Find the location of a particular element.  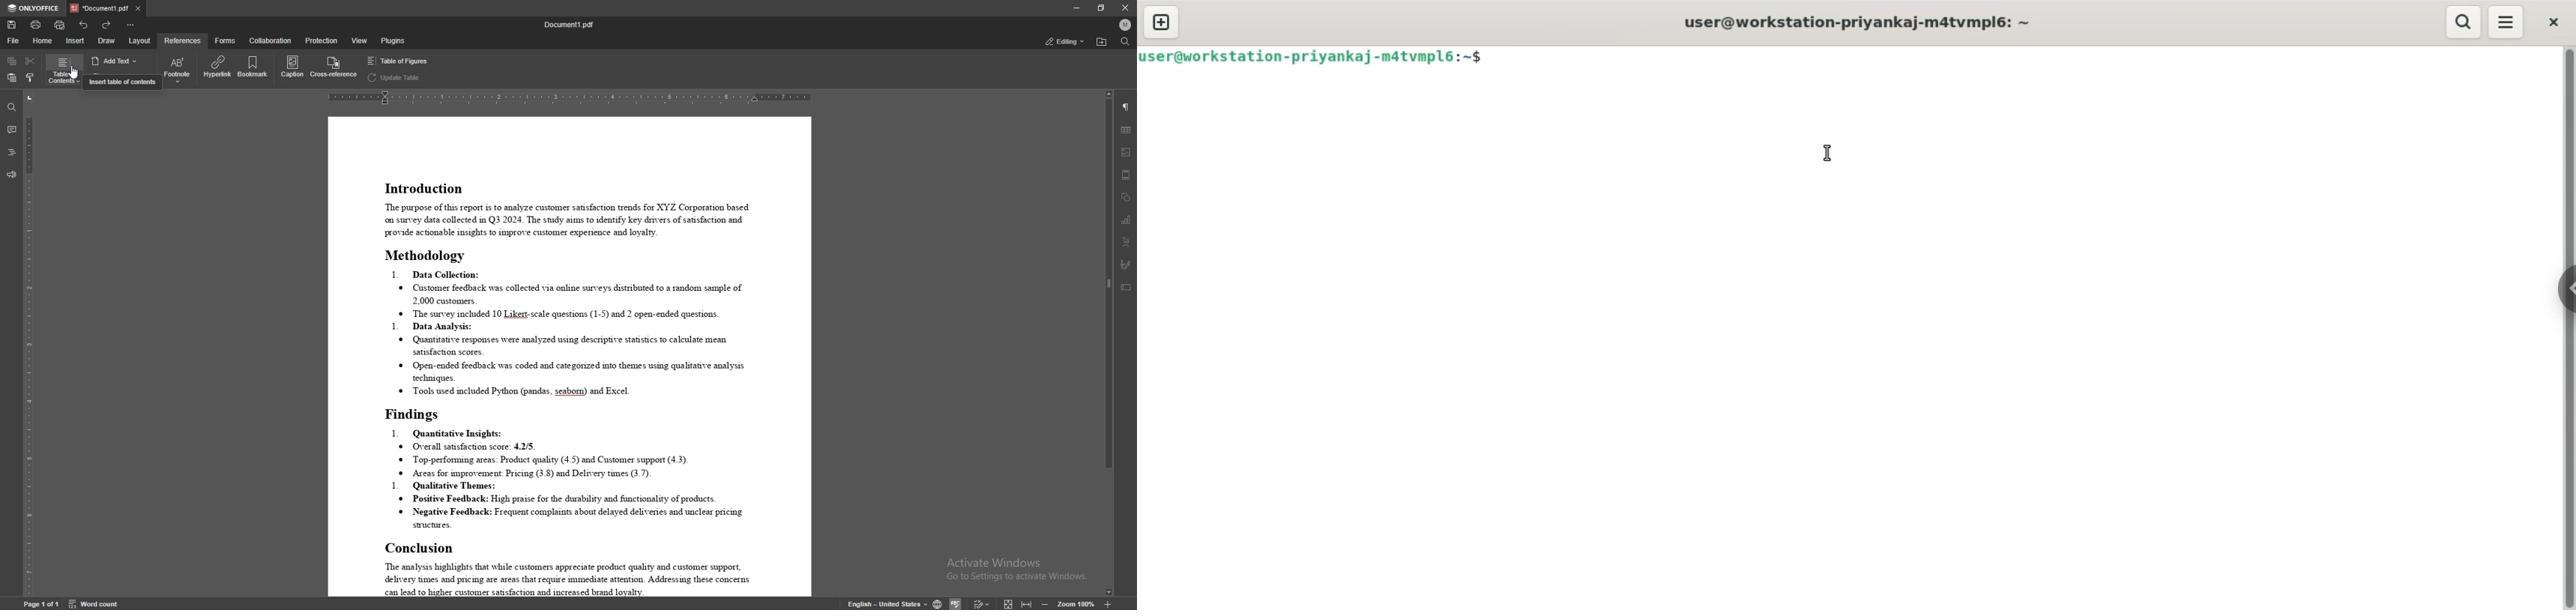

insert is located at coordinates (75, 41).